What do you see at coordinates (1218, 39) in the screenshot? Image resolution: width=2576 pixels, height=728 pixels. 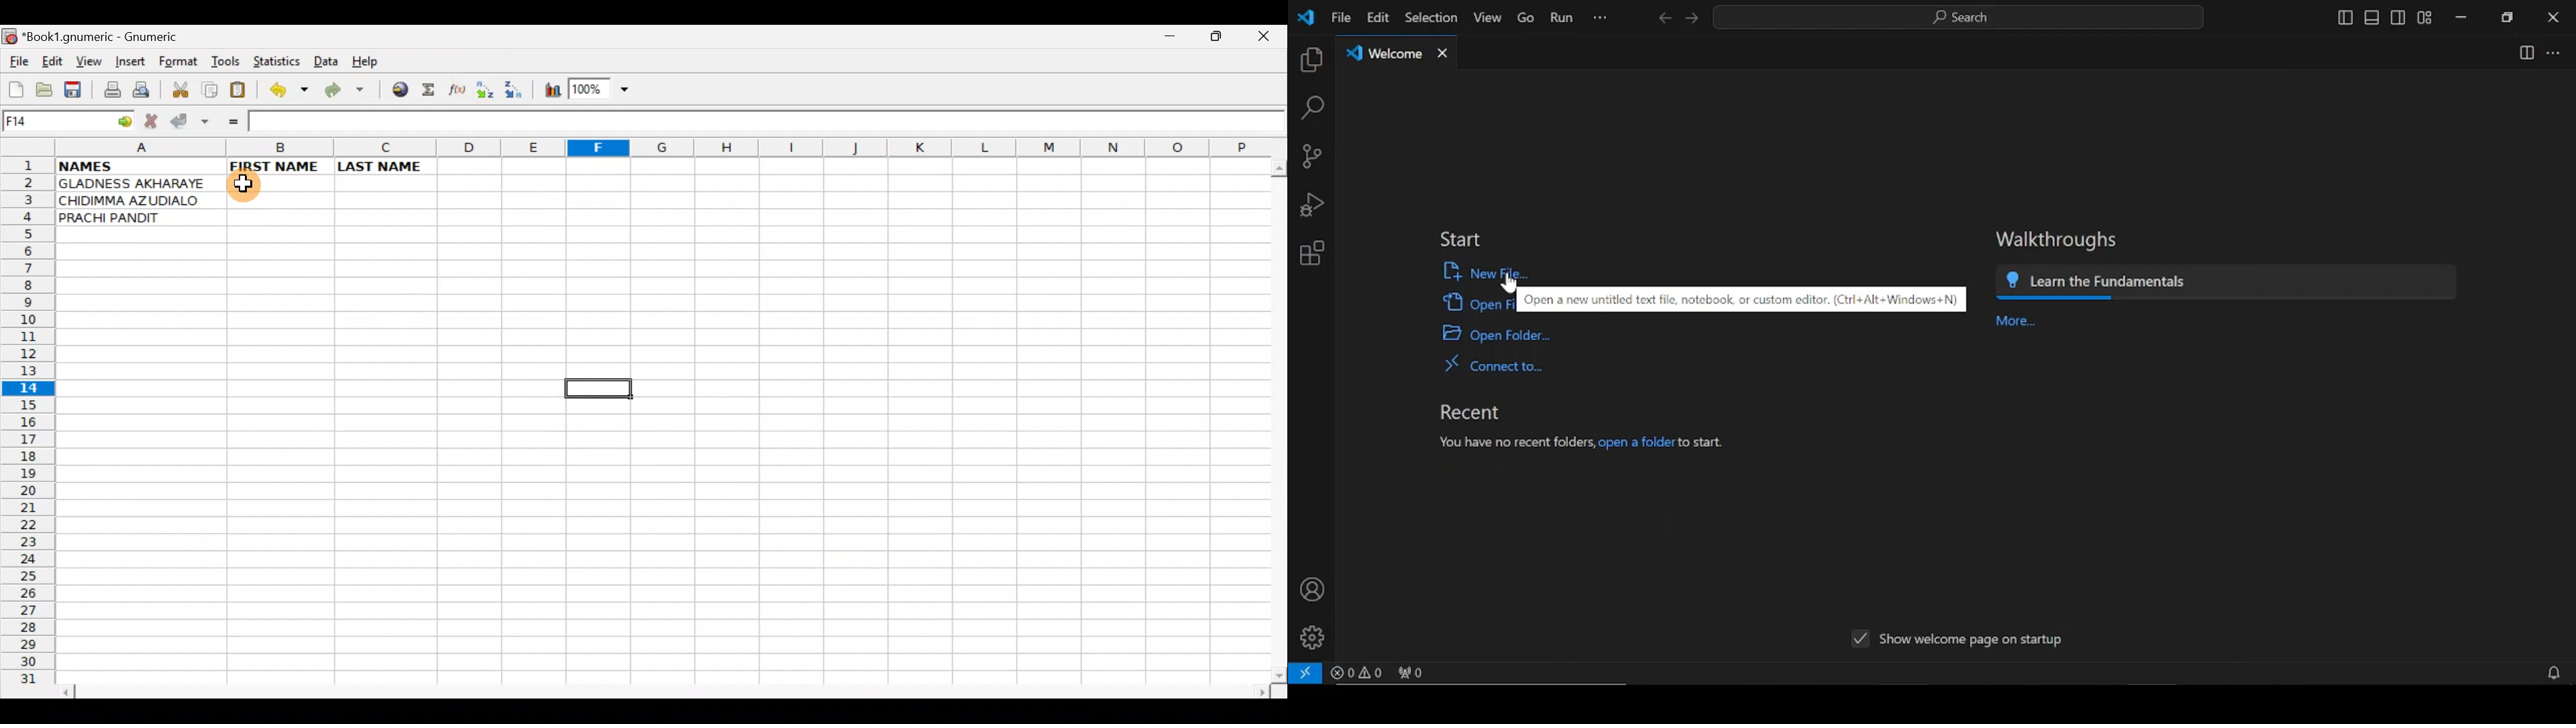 I see `Maximize` at bounding box center [1218, 39].